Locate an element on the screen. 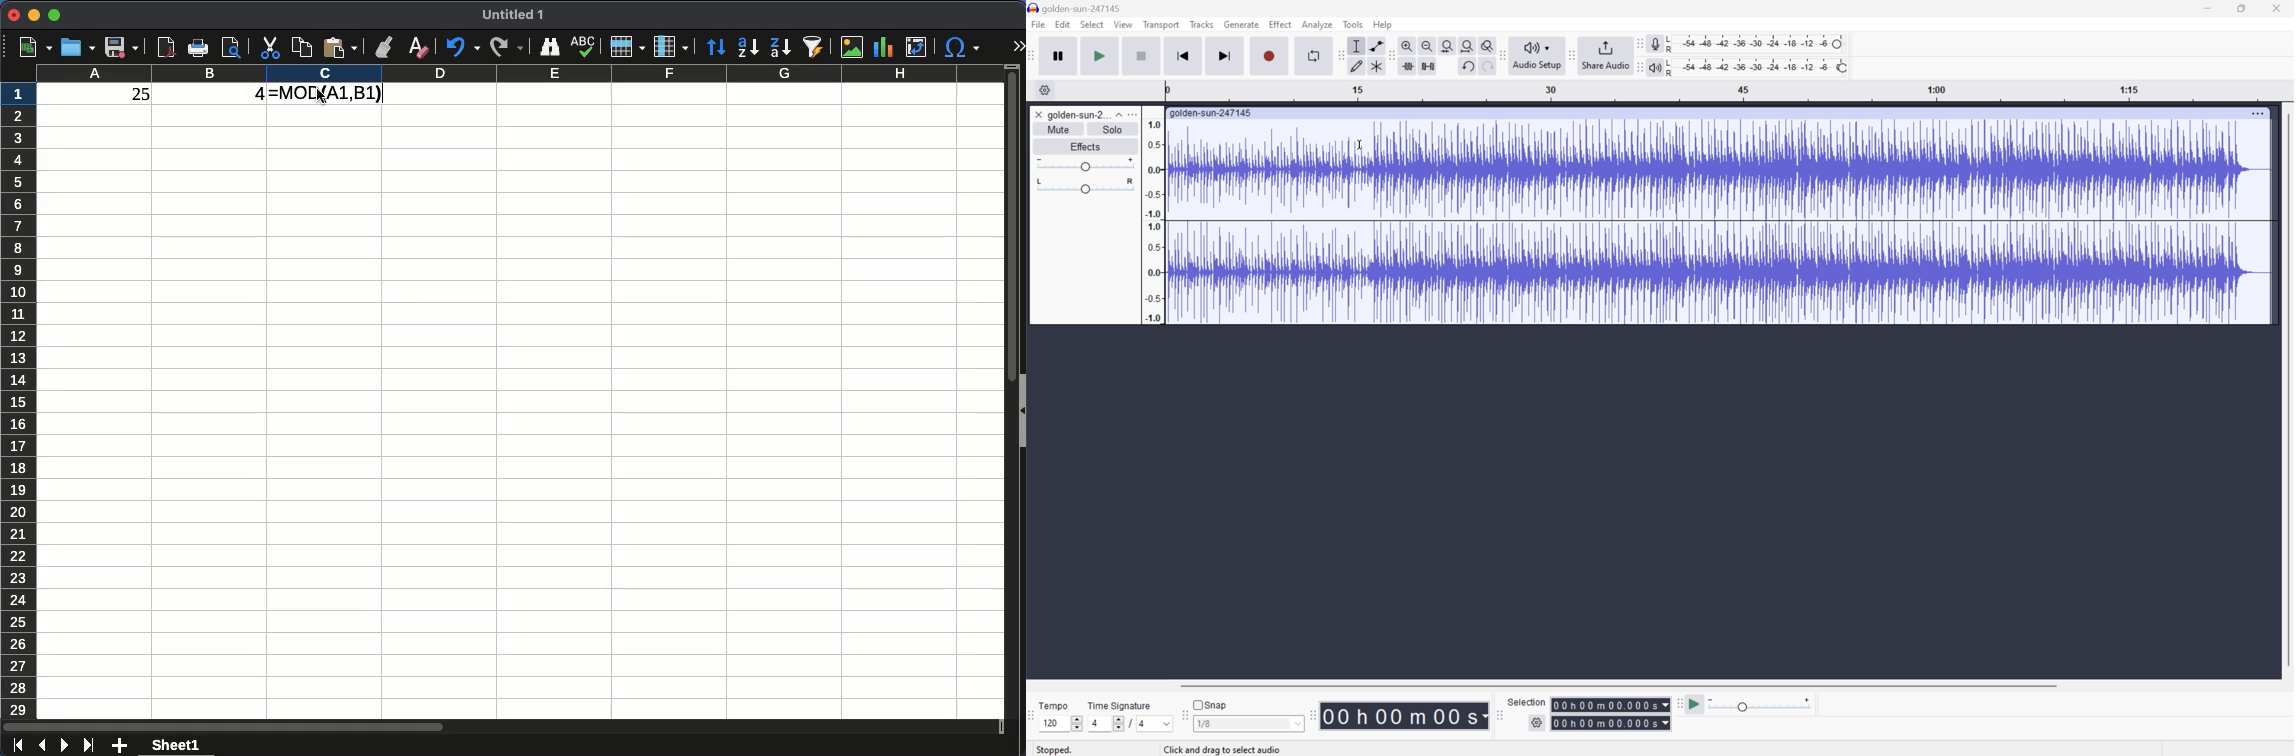 The height and width of the screenshot is (756, 2296). Drop Down is located at coordinates (1163, 724).